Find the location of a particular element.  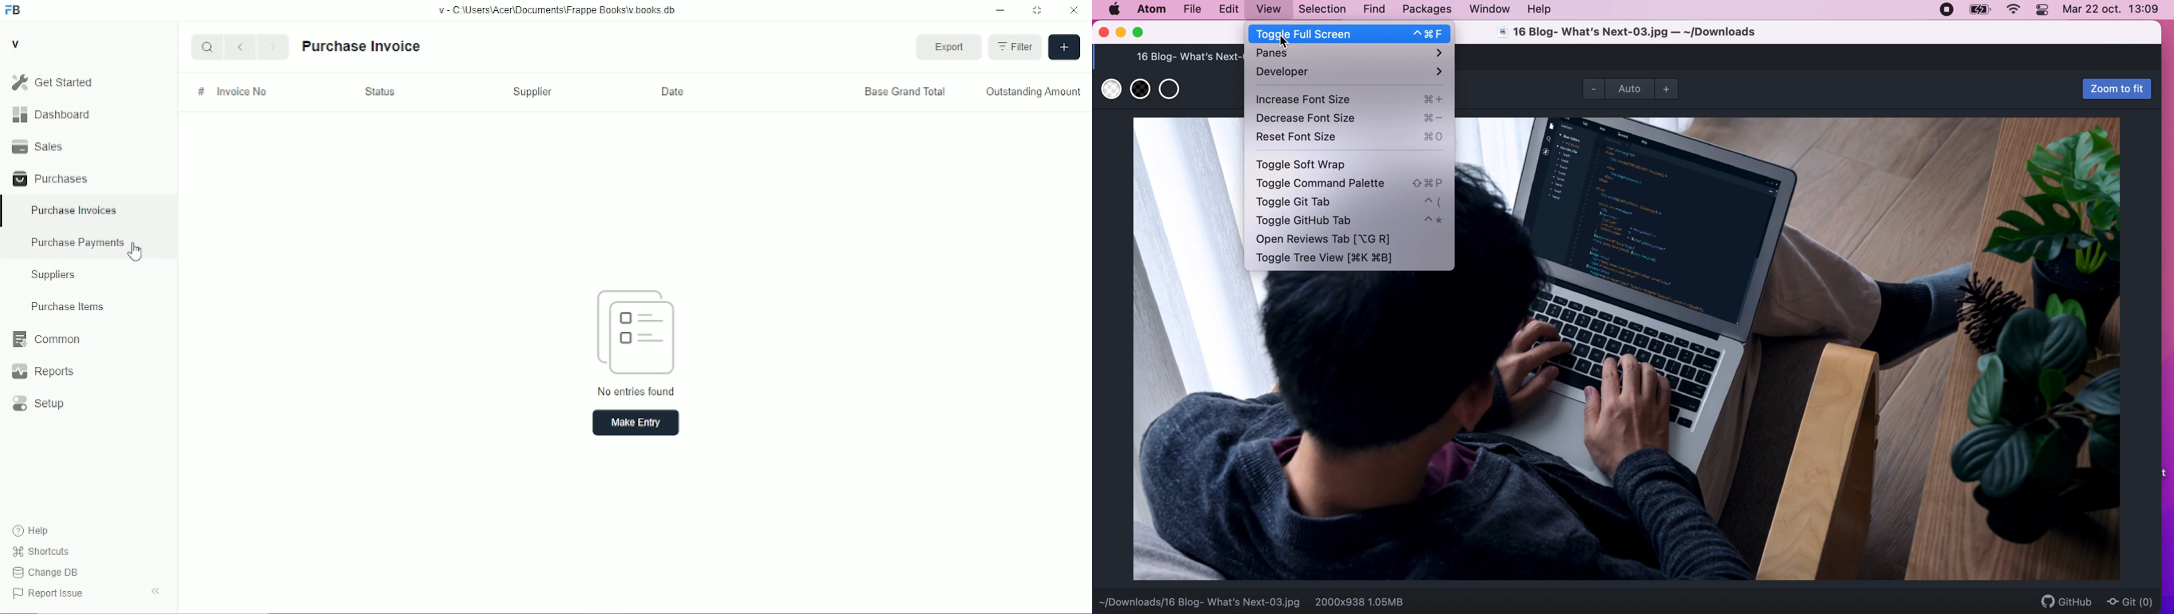

Help is located at coordinates (31, 531).